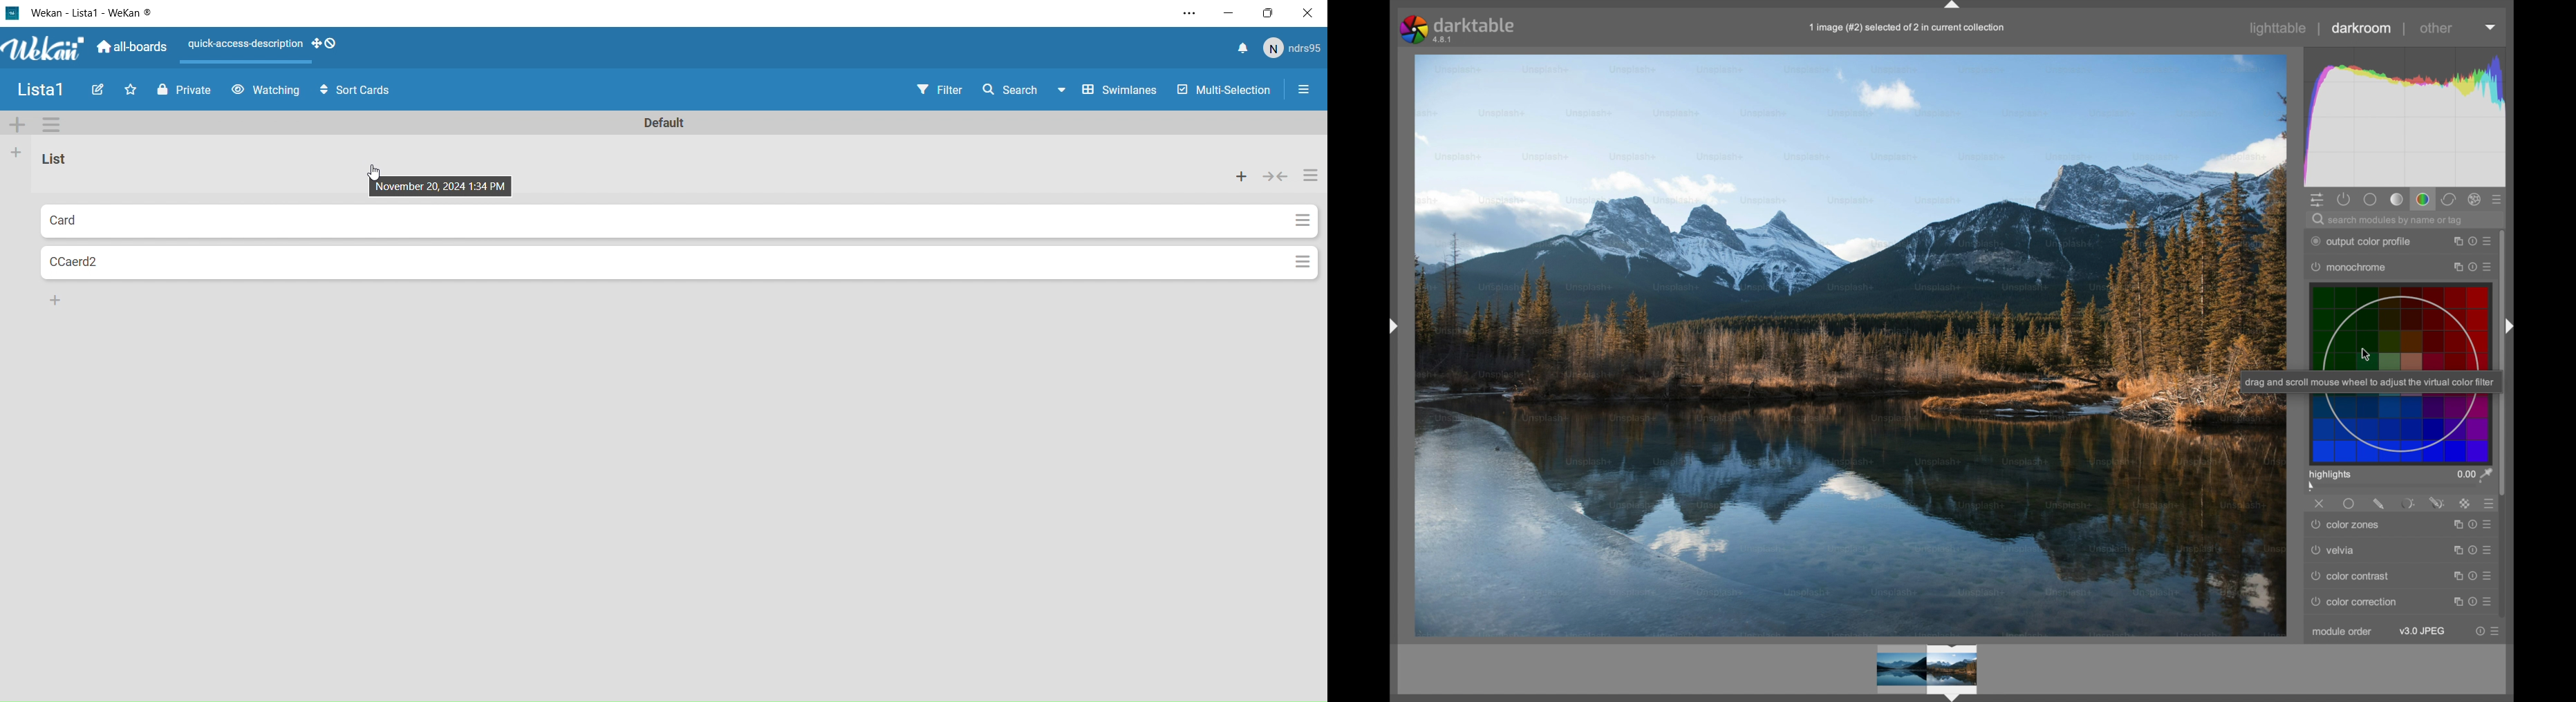  Describe the element at coordinates (51, 124) in the screenshot. I see `Settings` at that location.